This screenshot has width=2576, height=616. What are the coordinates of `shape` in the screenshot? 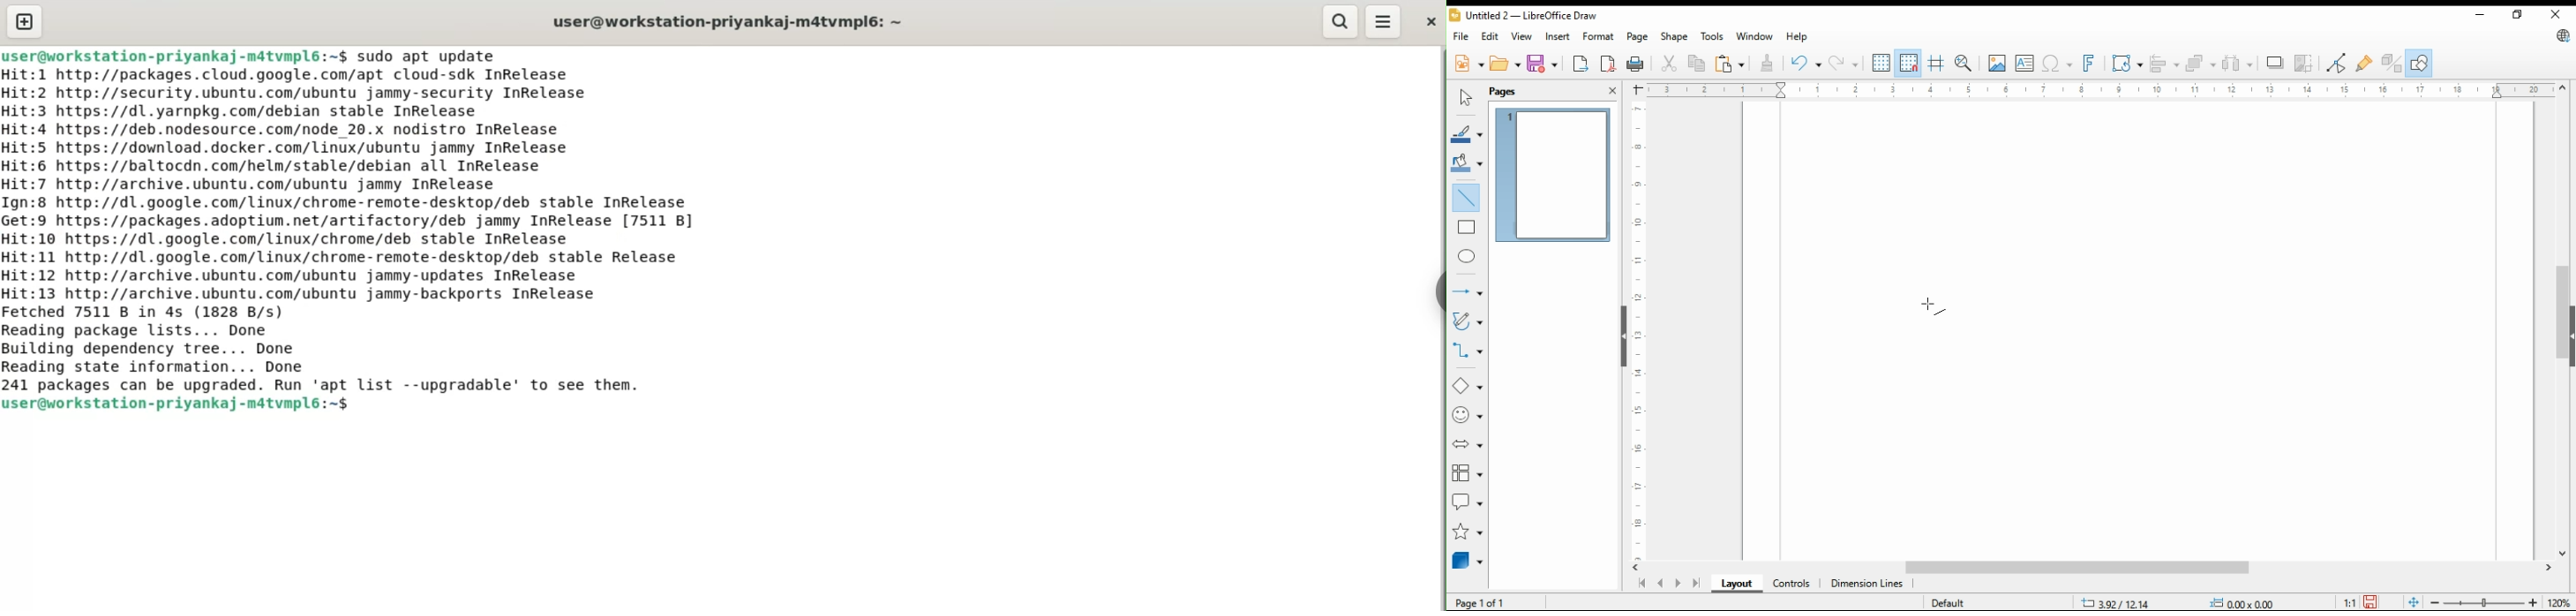 It's located at (1675, 36).